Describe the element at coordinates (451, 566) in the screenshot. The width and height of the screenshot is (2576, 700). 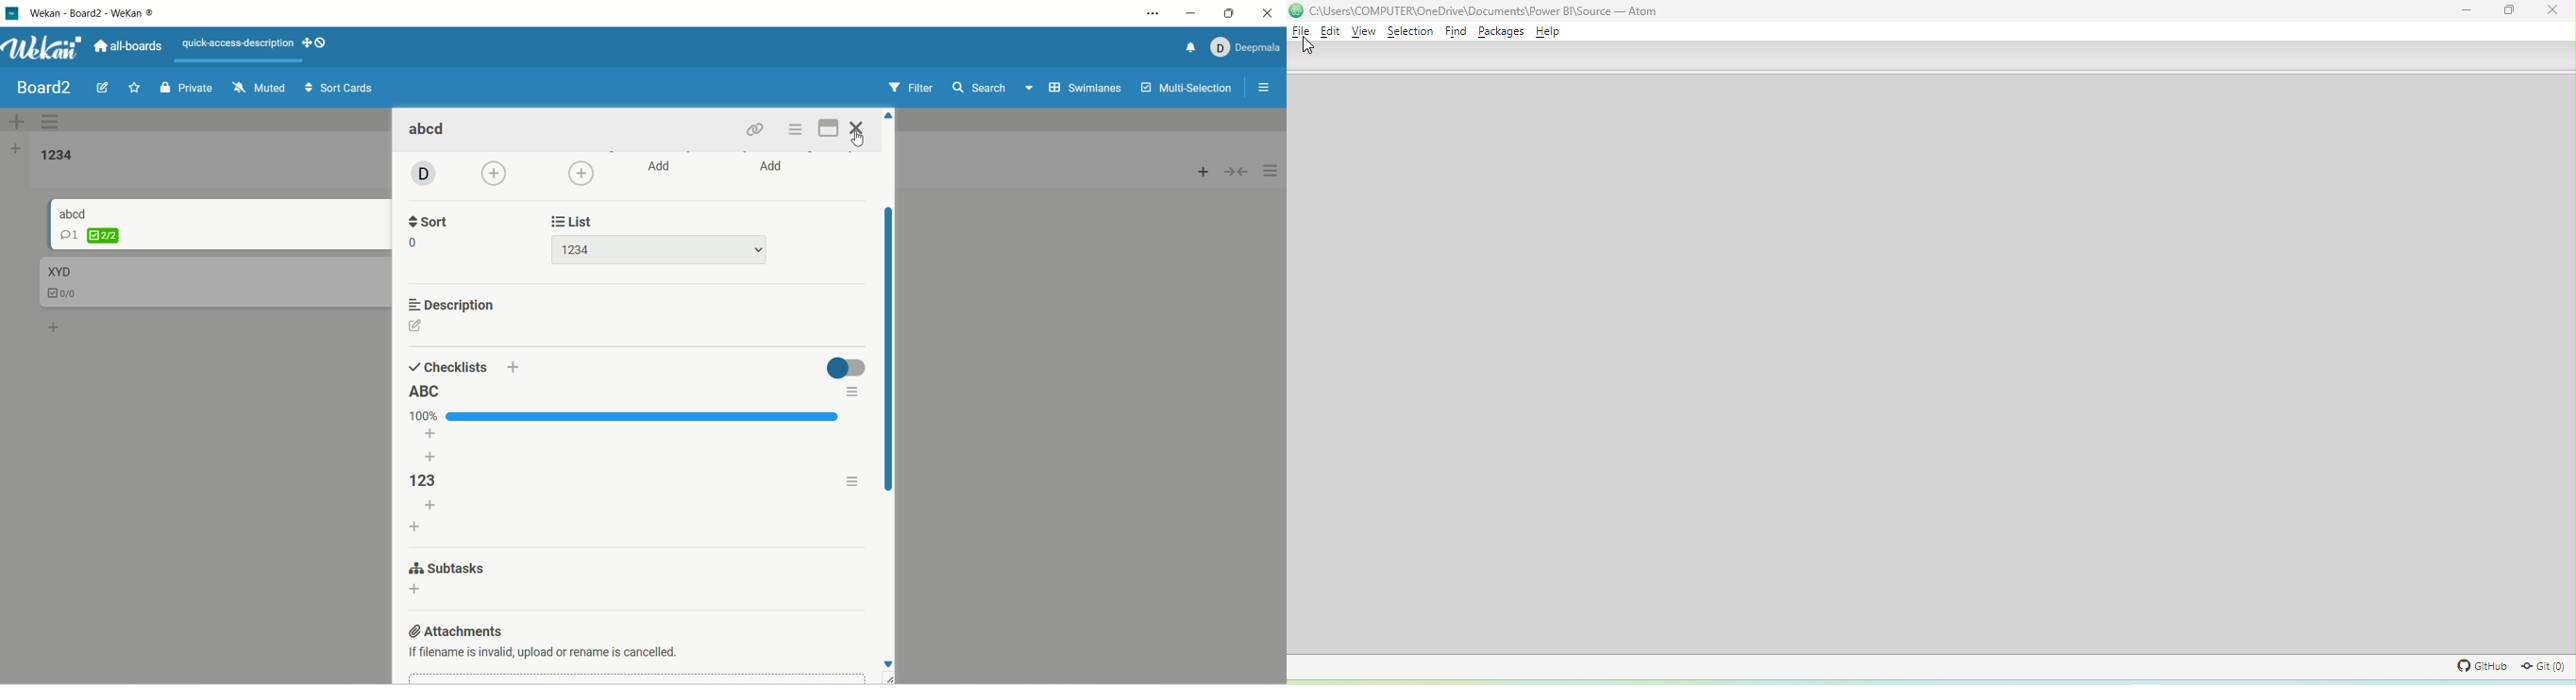
I see `subtasks` at that location.